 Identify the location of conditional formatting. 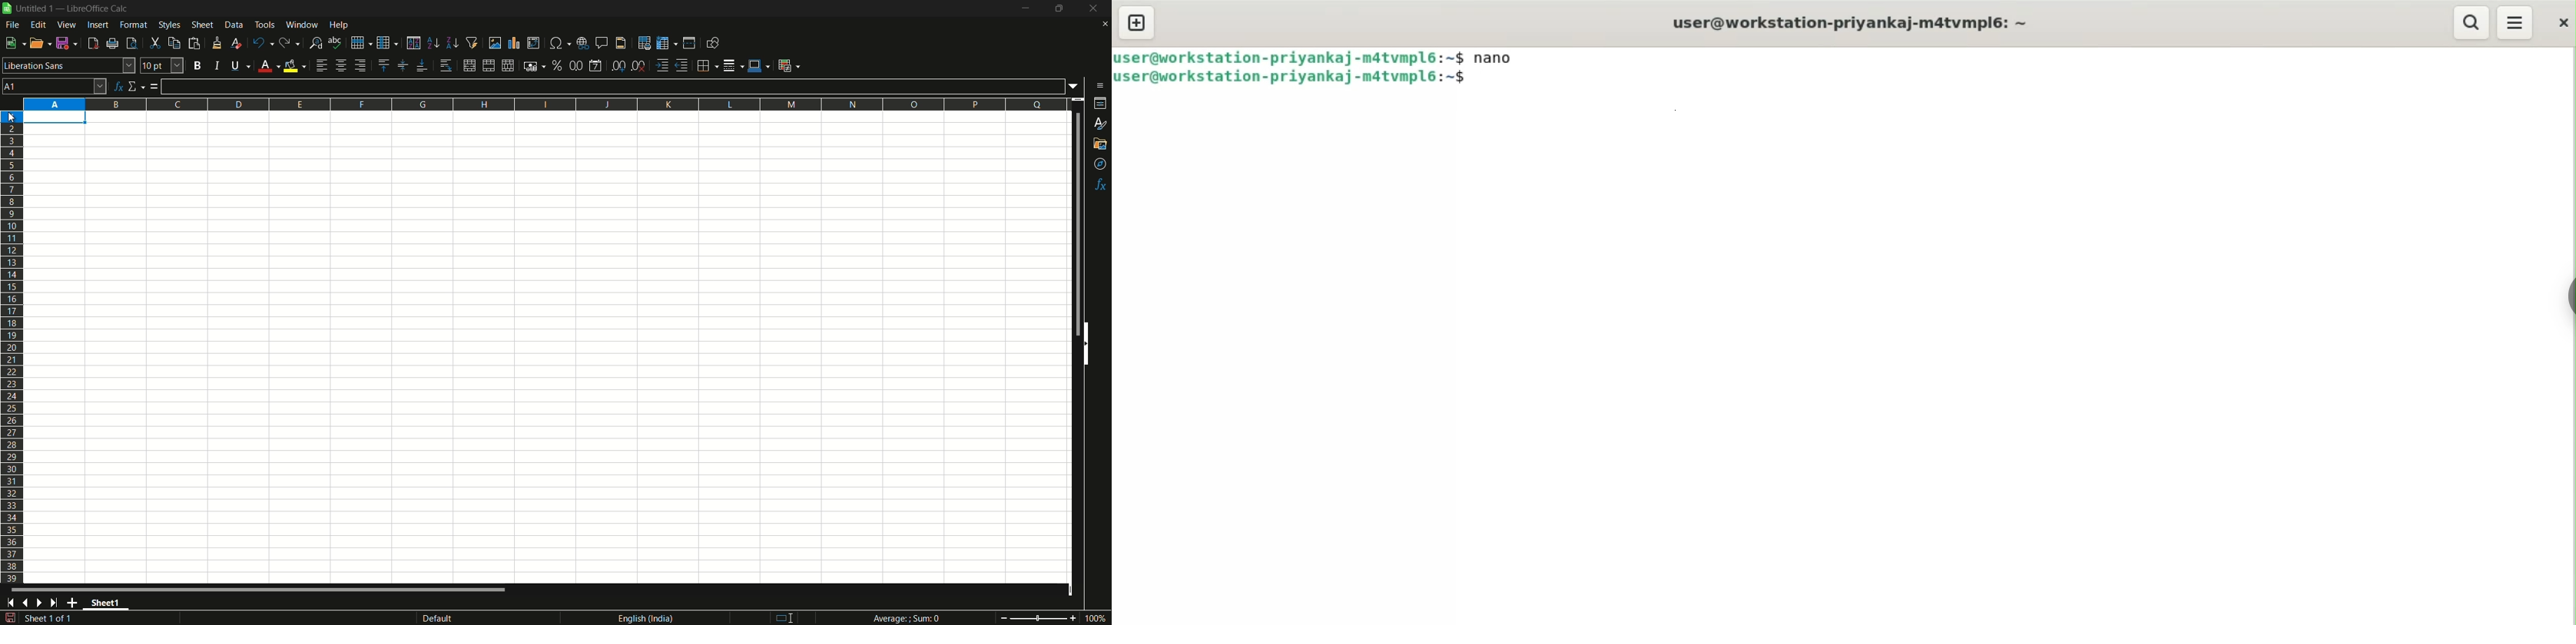
(788, 65).